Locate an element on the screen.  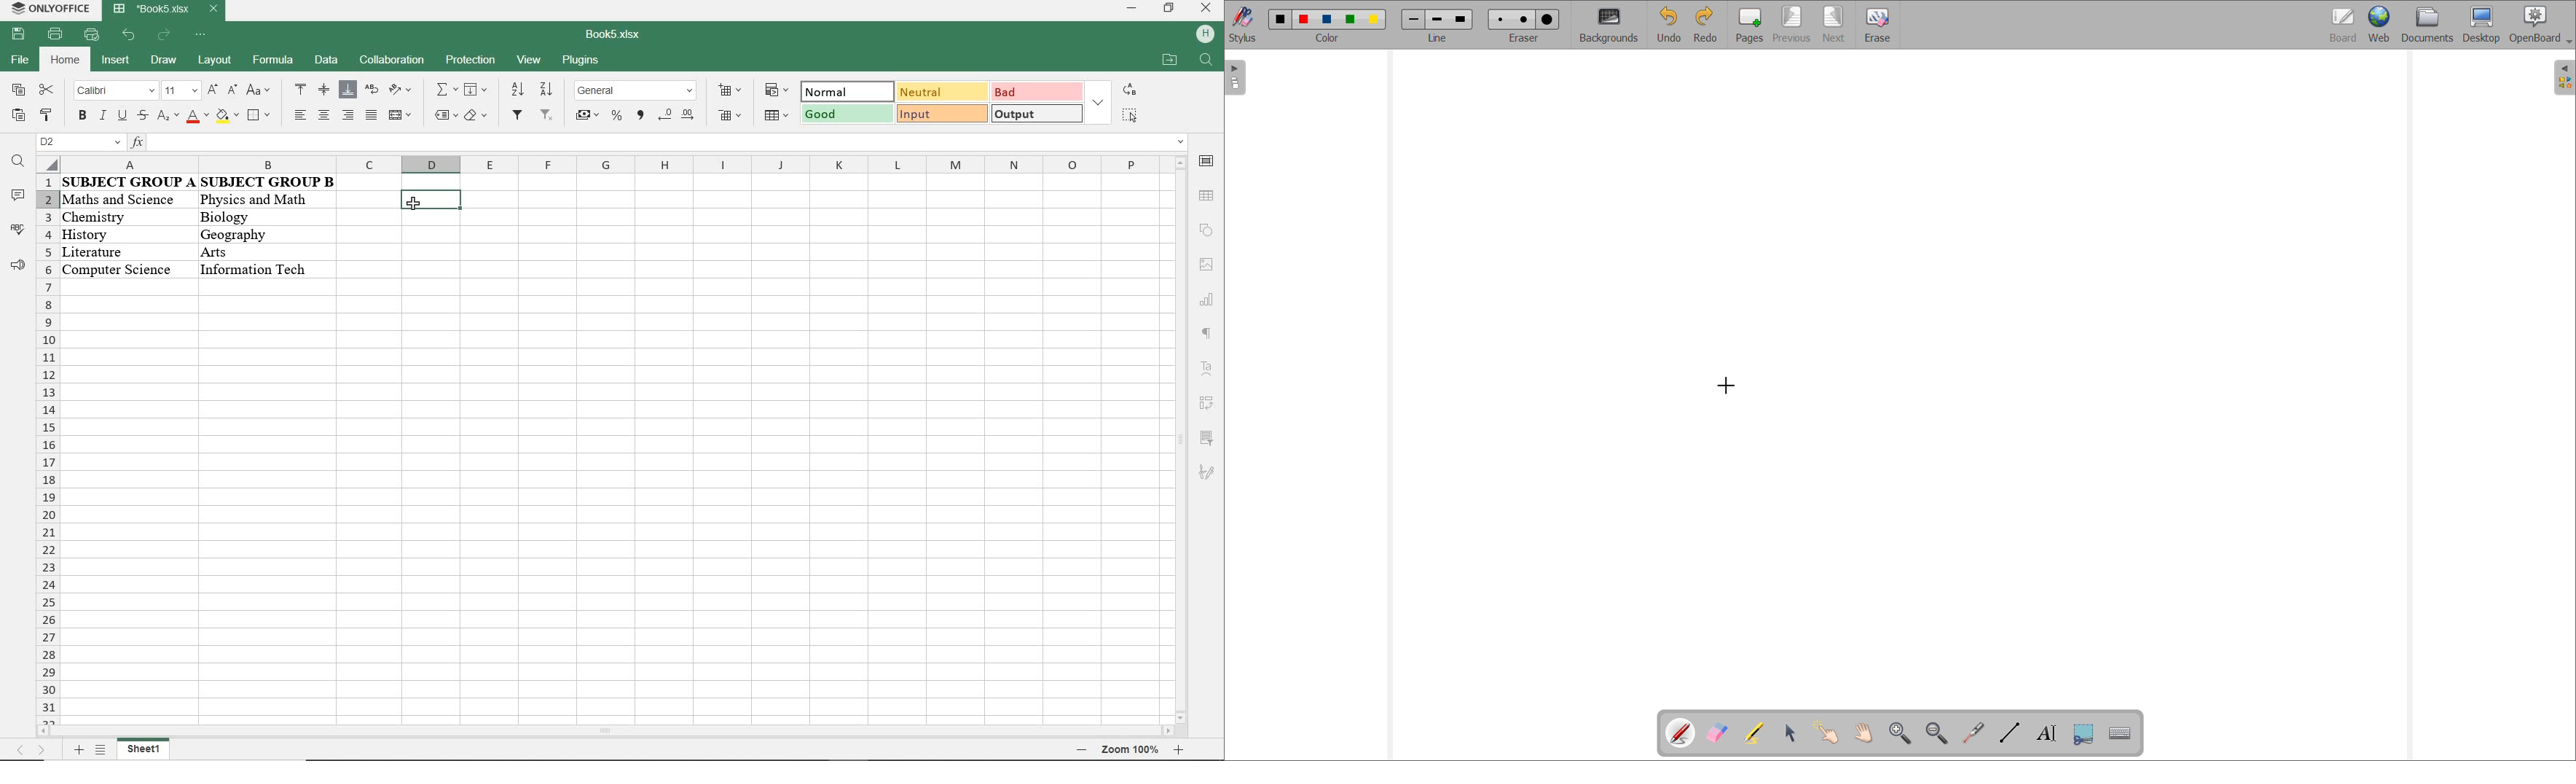
computer science  is located at coordinates (117, 268).